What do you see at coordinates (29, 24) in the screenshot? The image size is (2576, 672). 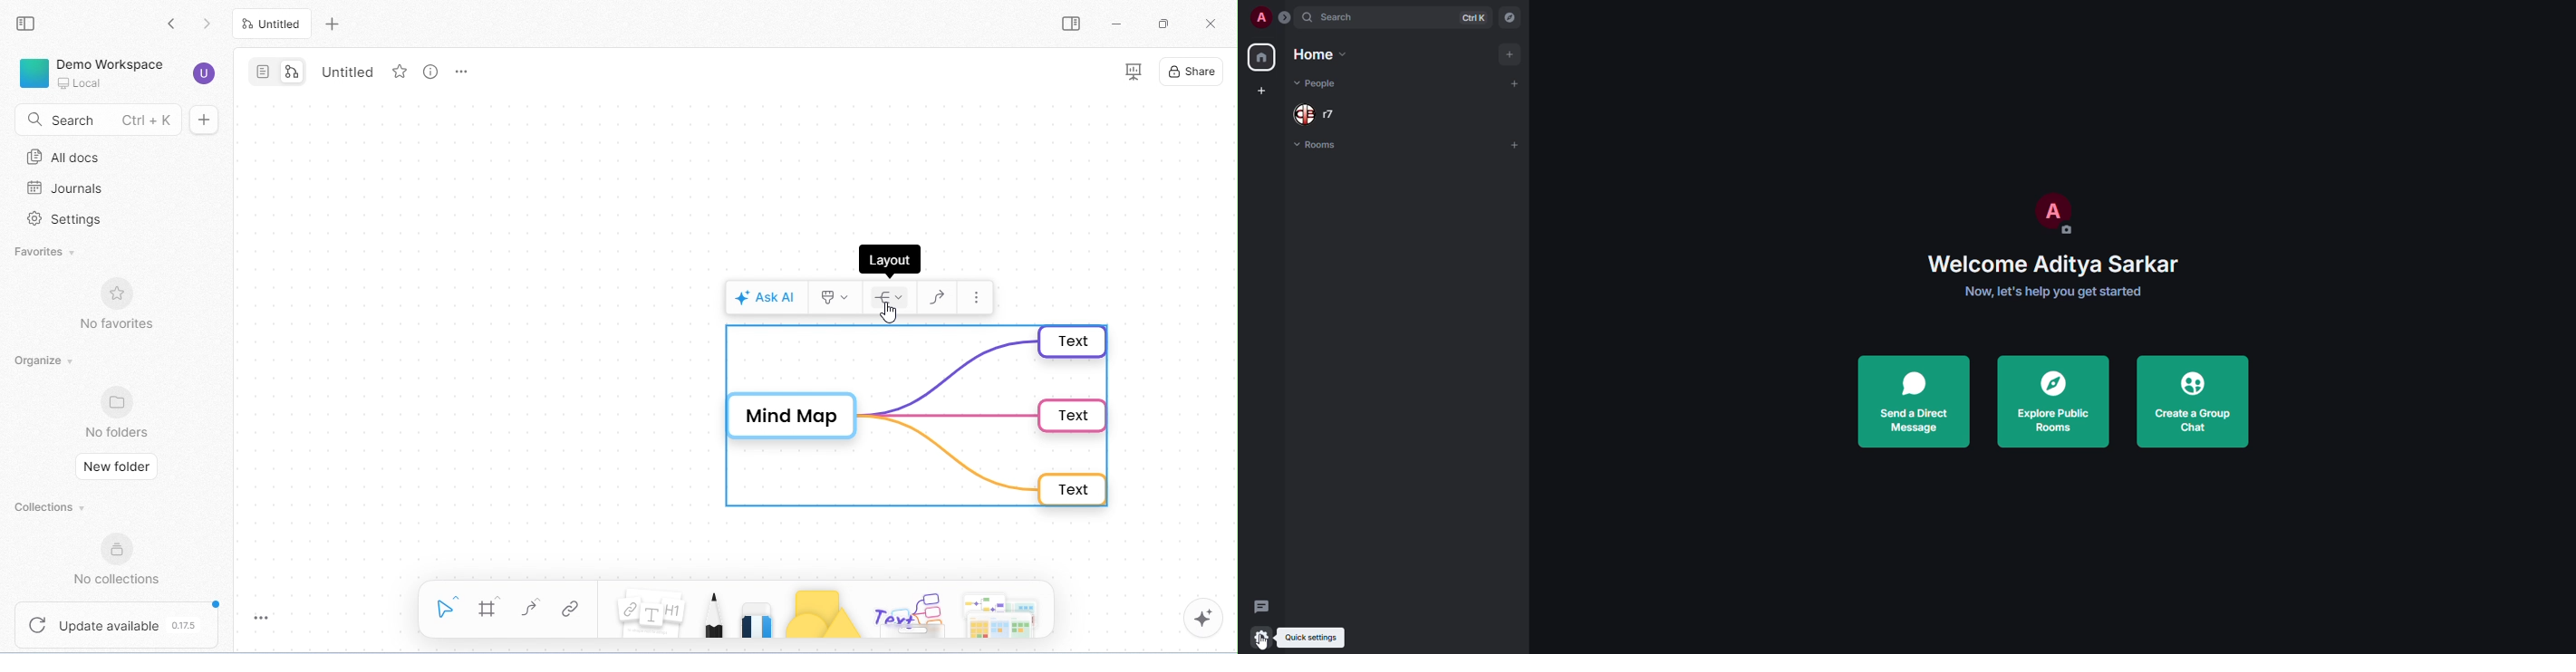 I see `collapse side bar` at bounding box center [29, 24].